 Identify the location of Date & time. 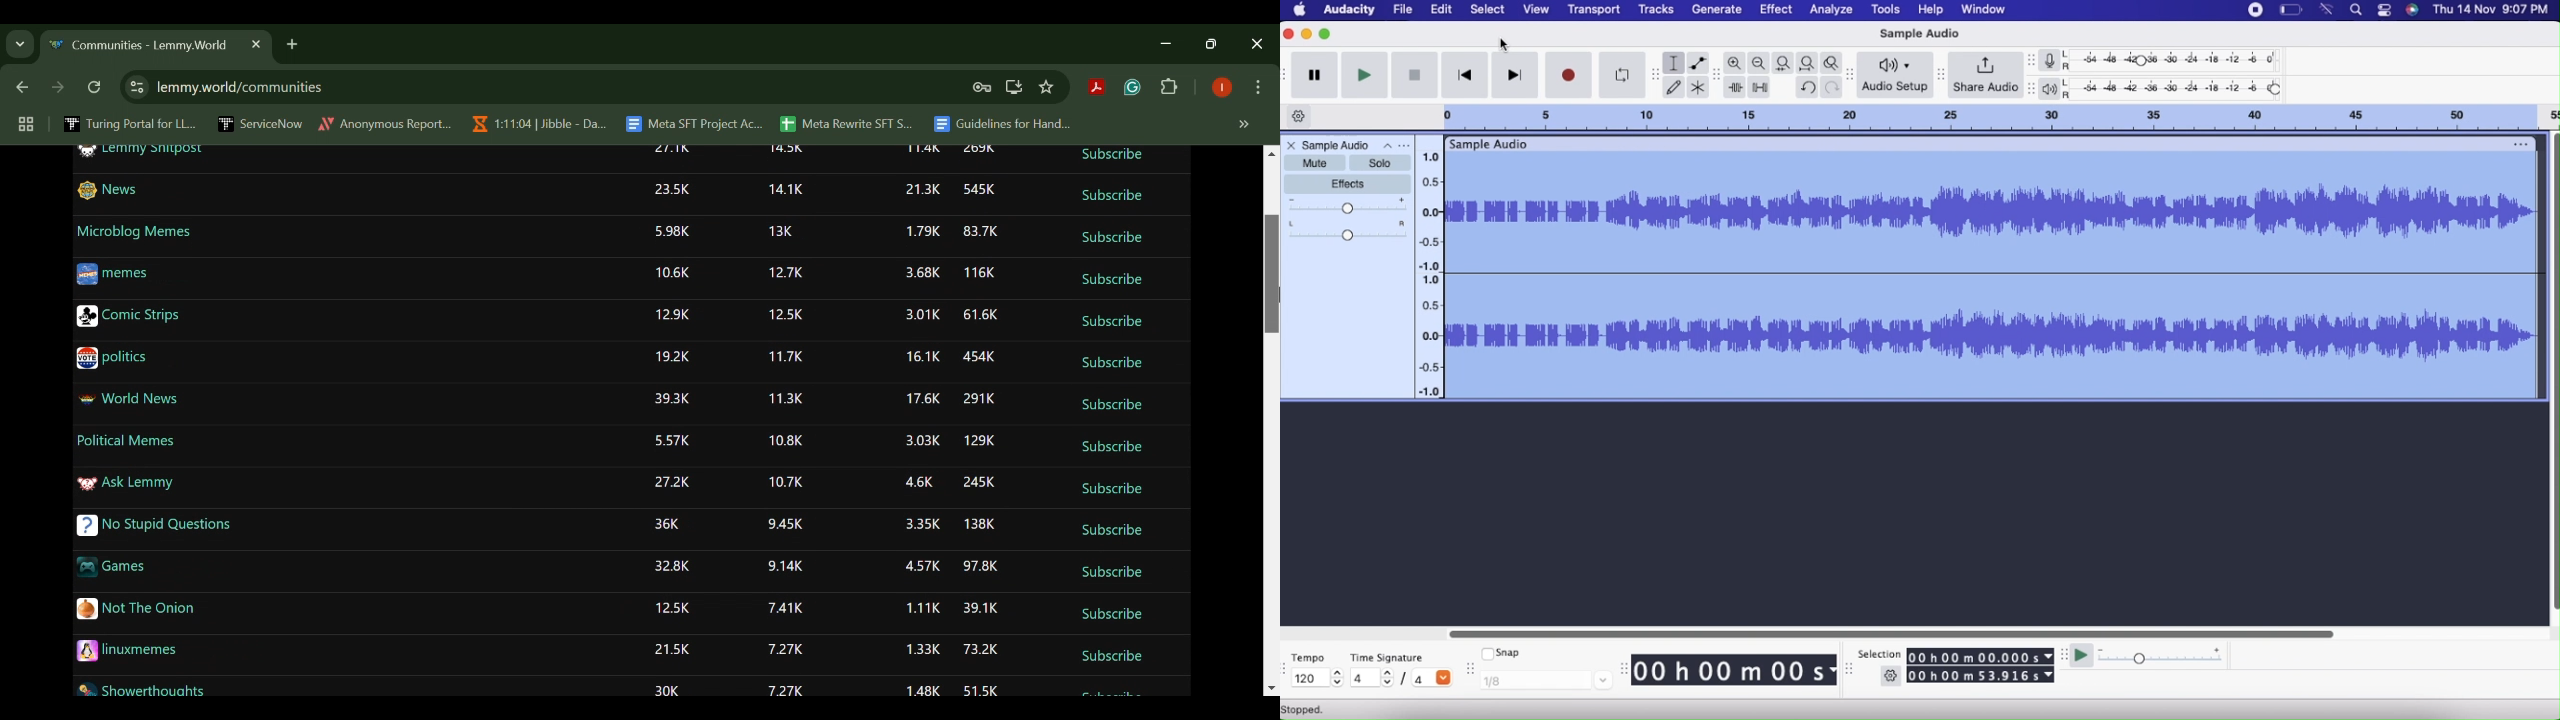
(2492, 10).